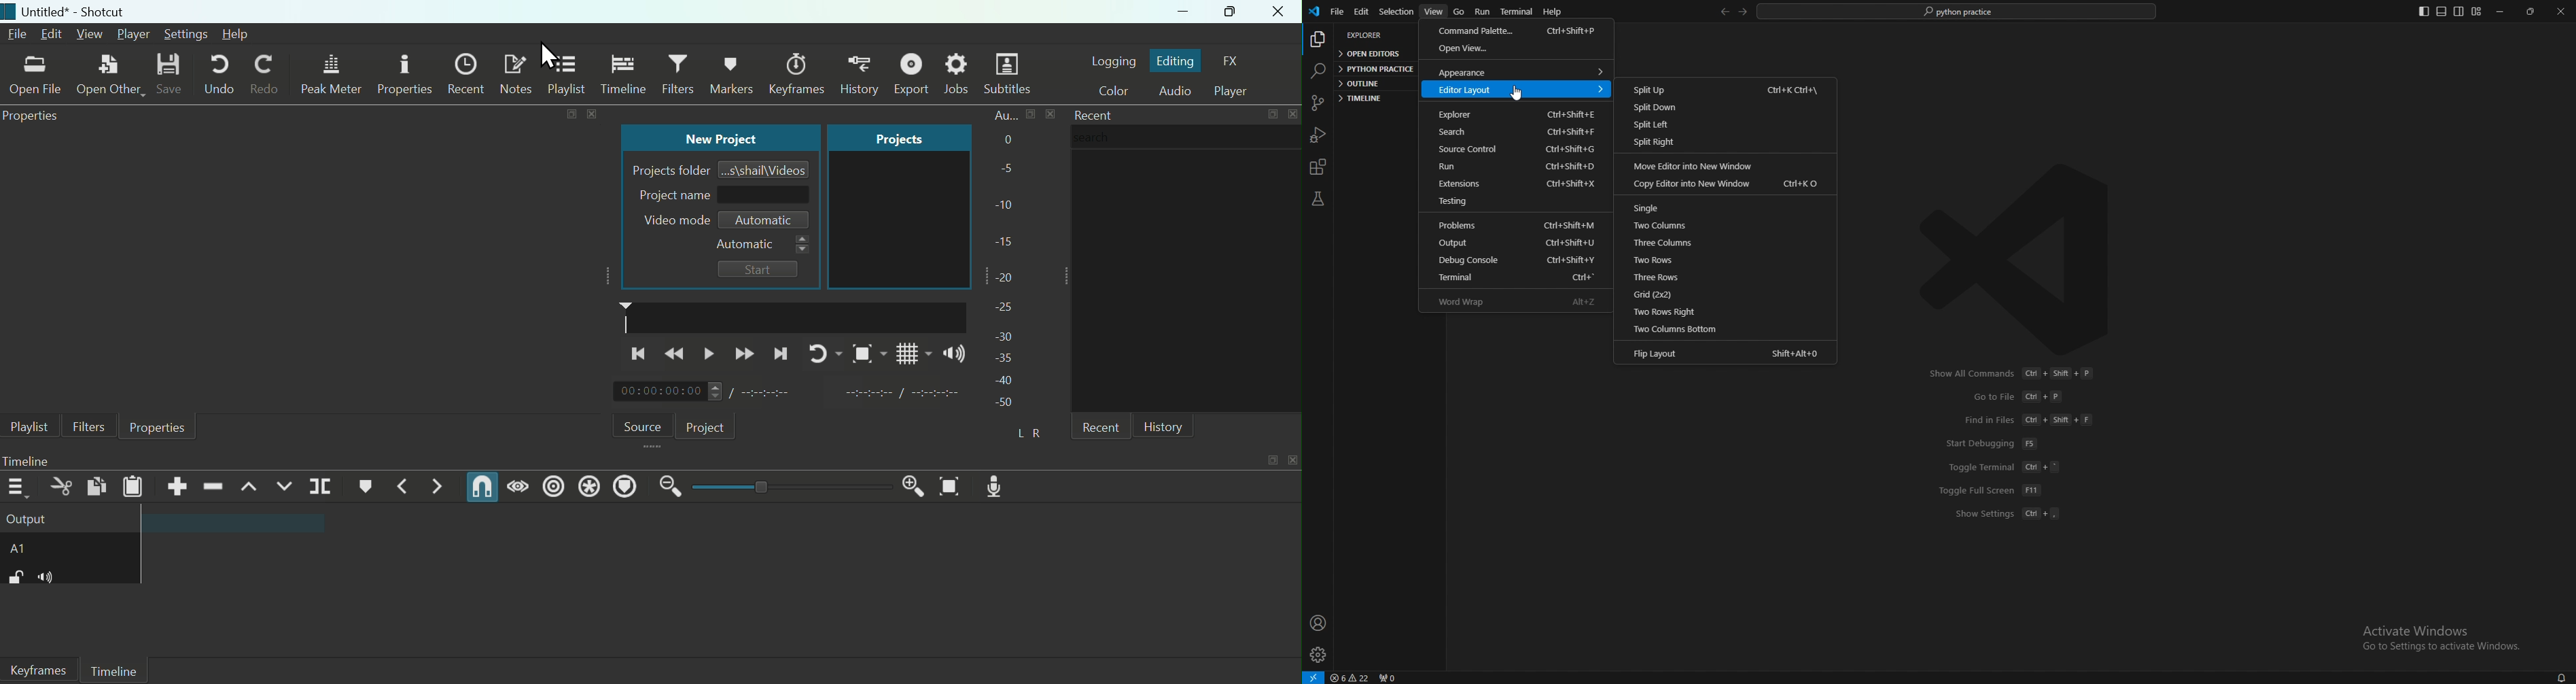  Describe the element at coordinates (1723, 110) in the screenshot. I see `split down` at that location.